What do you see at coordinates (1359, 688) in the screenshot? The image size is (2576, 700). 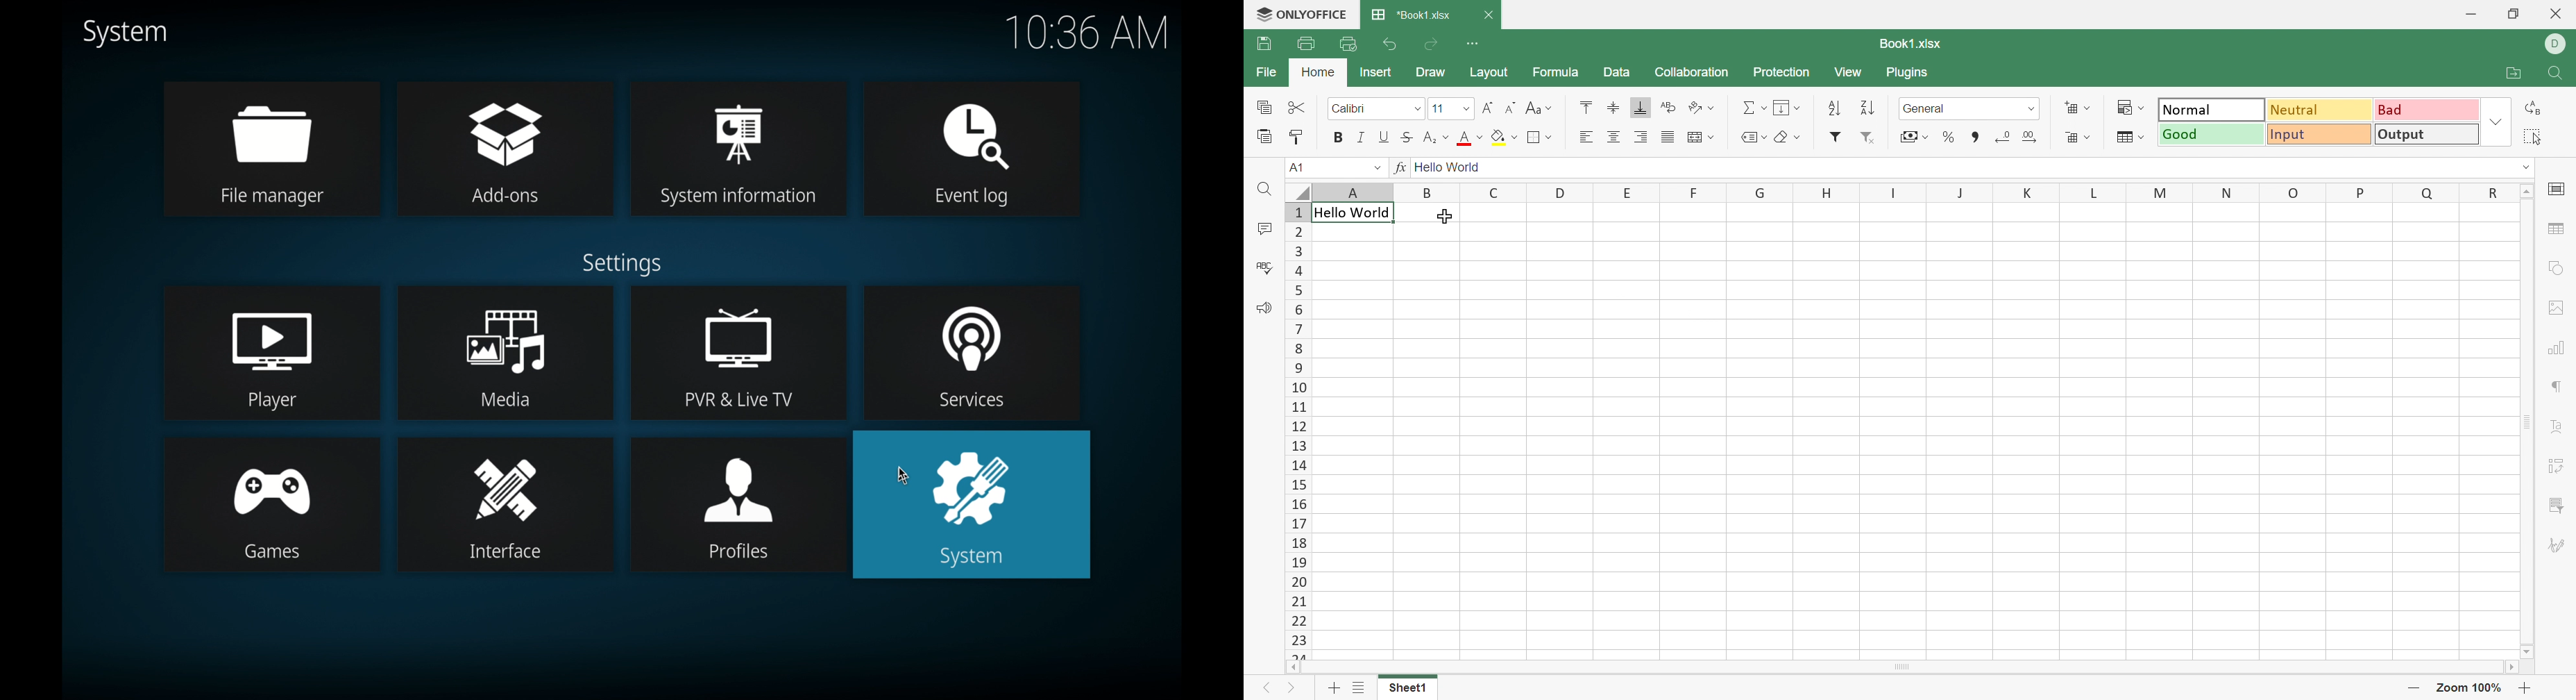 I see `List of sheets` at bounding box center [1359, 688].